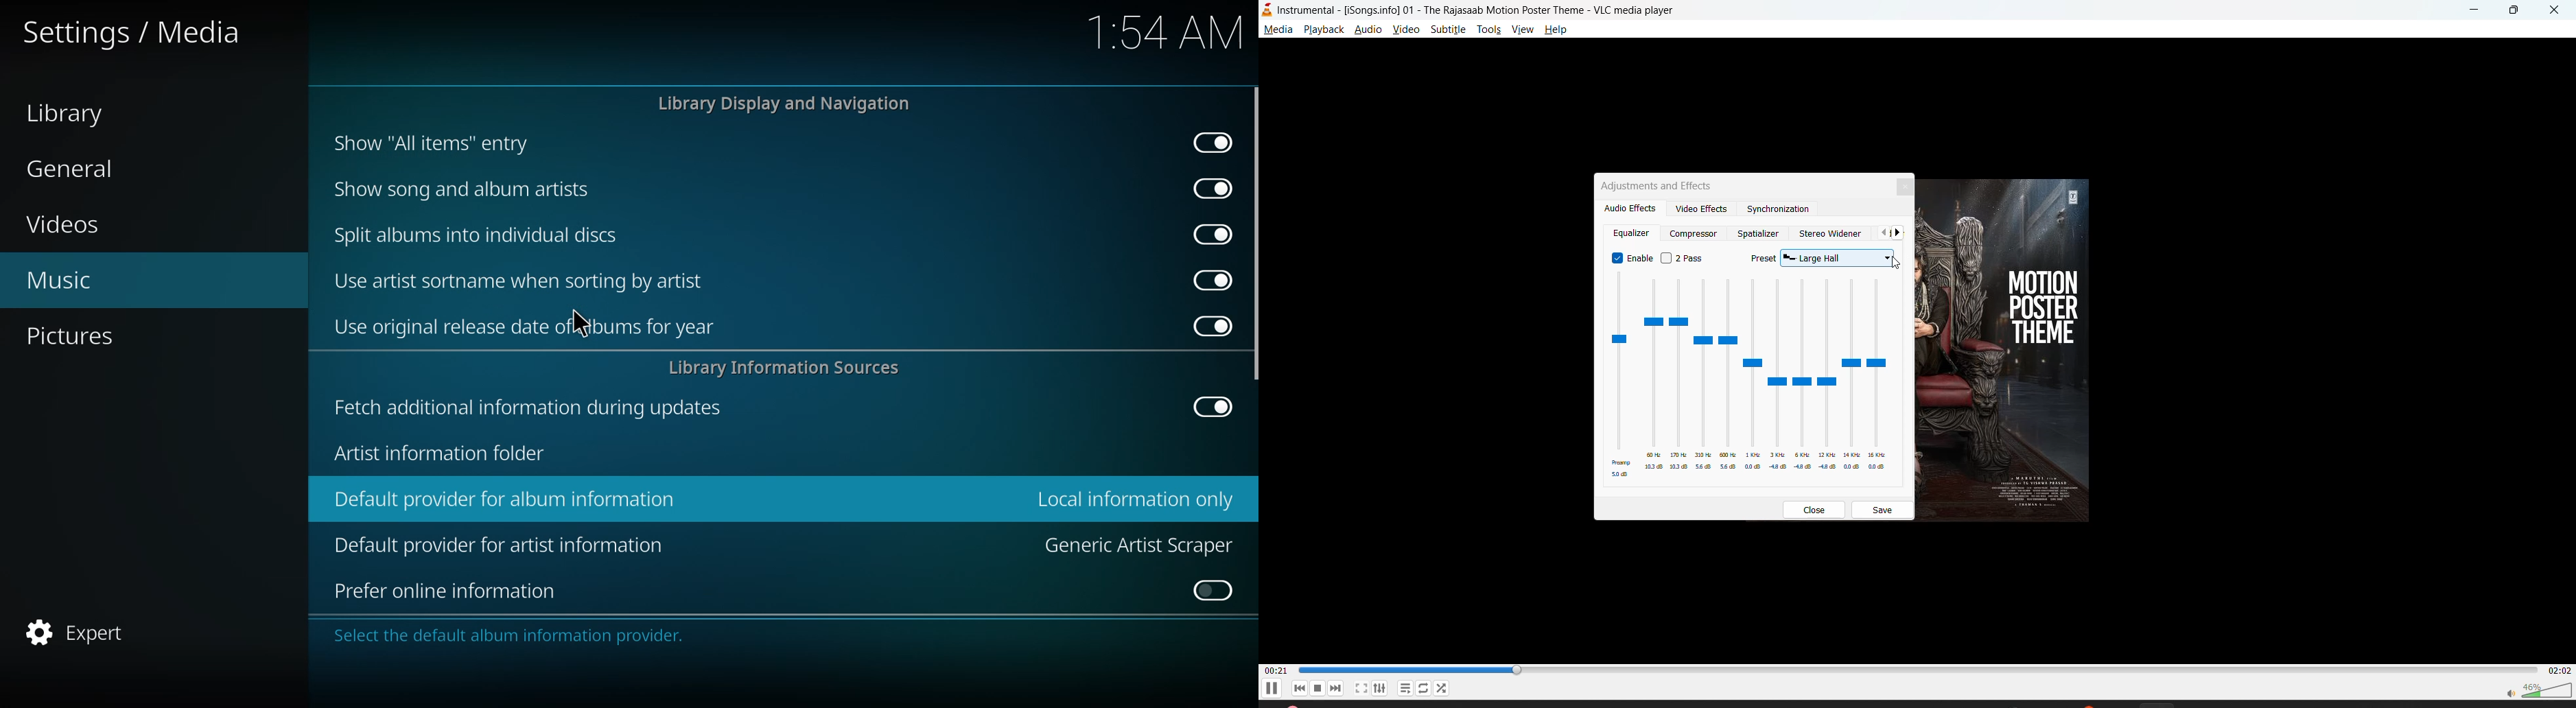  What do you see at coordinates (1472, 10) in the screenshot?
I see `Instrumental - [Songsinfo]01 - The Rajasaab Motion Poster Theme - VLC media player` at bounding box center [1472, 10].